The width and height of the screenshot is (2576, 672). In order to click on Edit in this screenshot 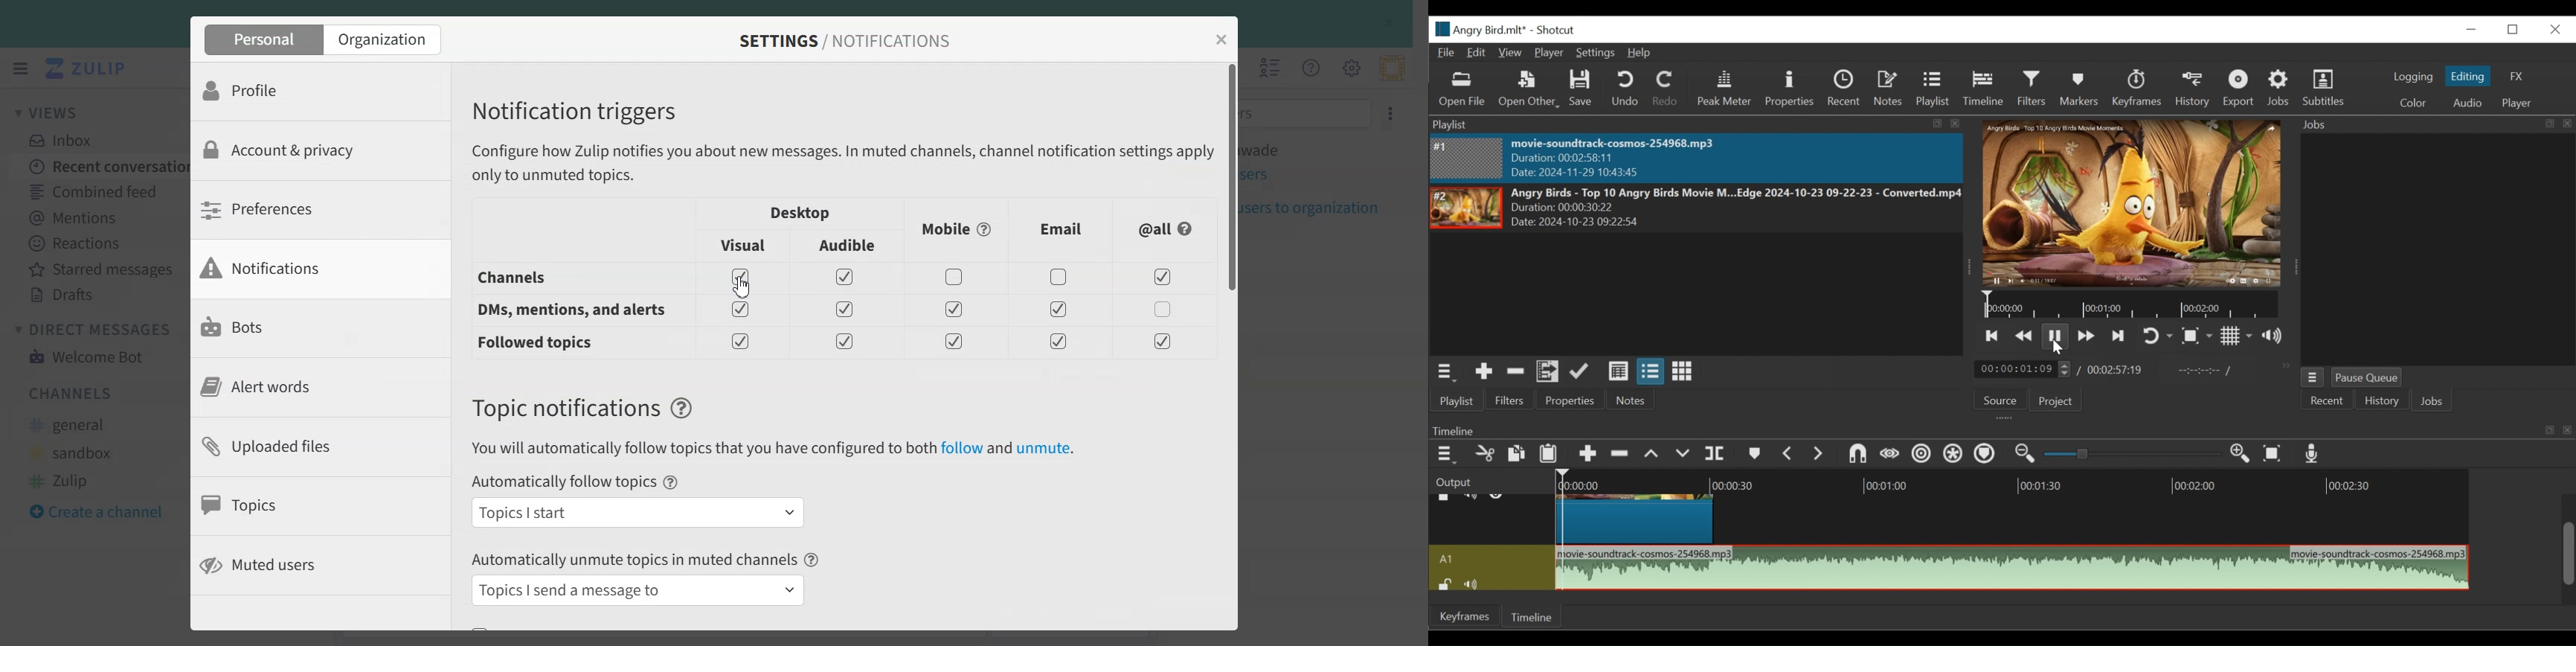, I will do `click(1476, 52)`.